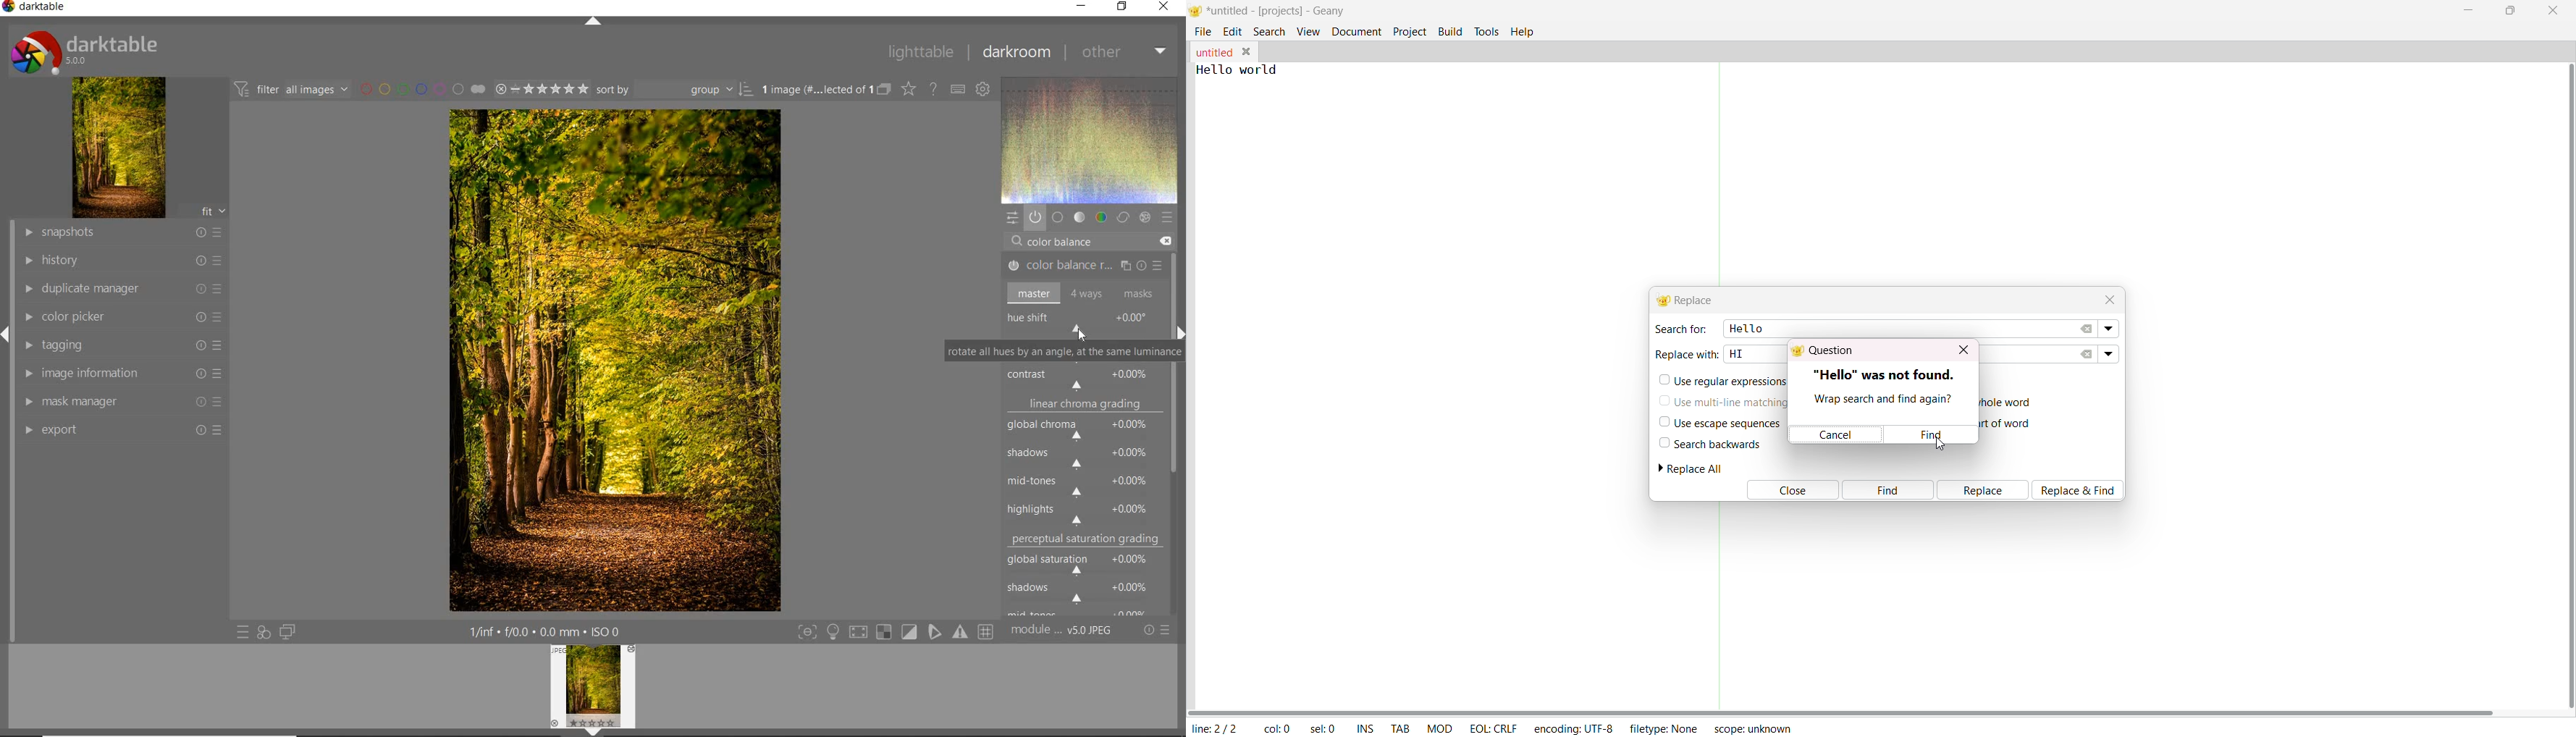  What do you see at coordinates (1035, 217) in the screenshot?
I see `show only active module` at bounding box center [1035, 217].